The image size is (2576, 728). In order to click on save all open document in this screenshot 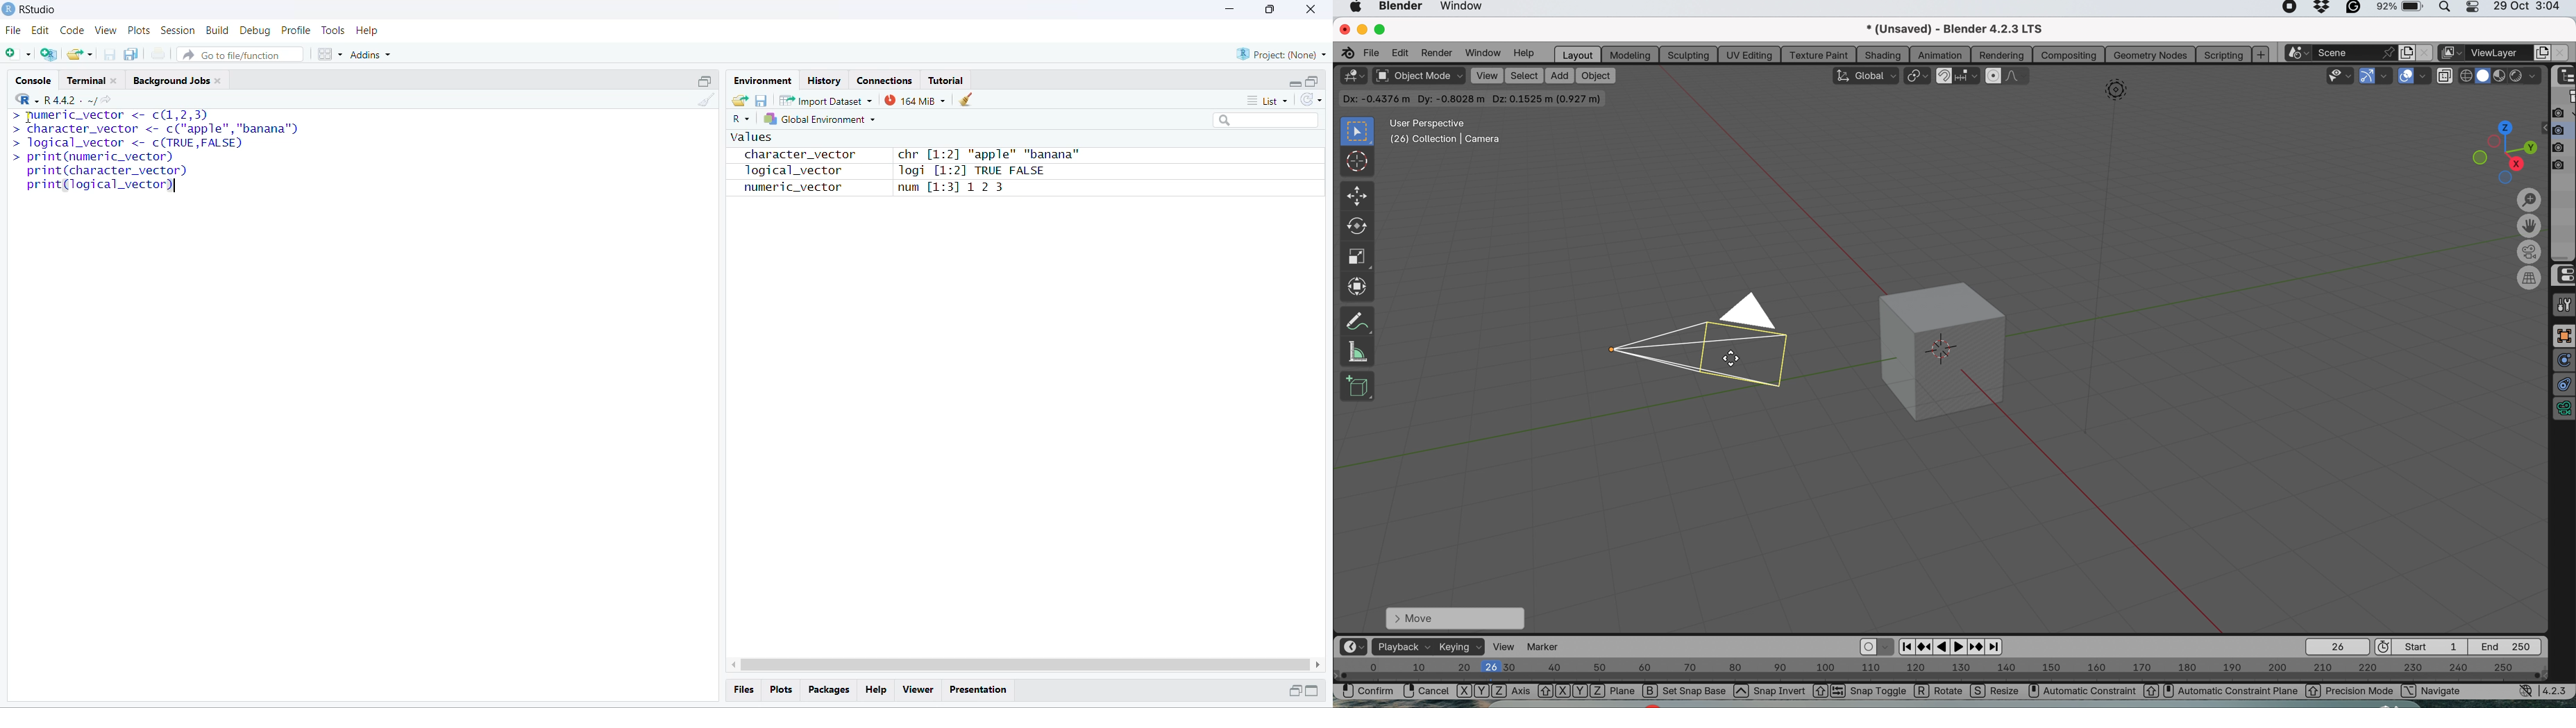, I will do `click(132, 54)`.